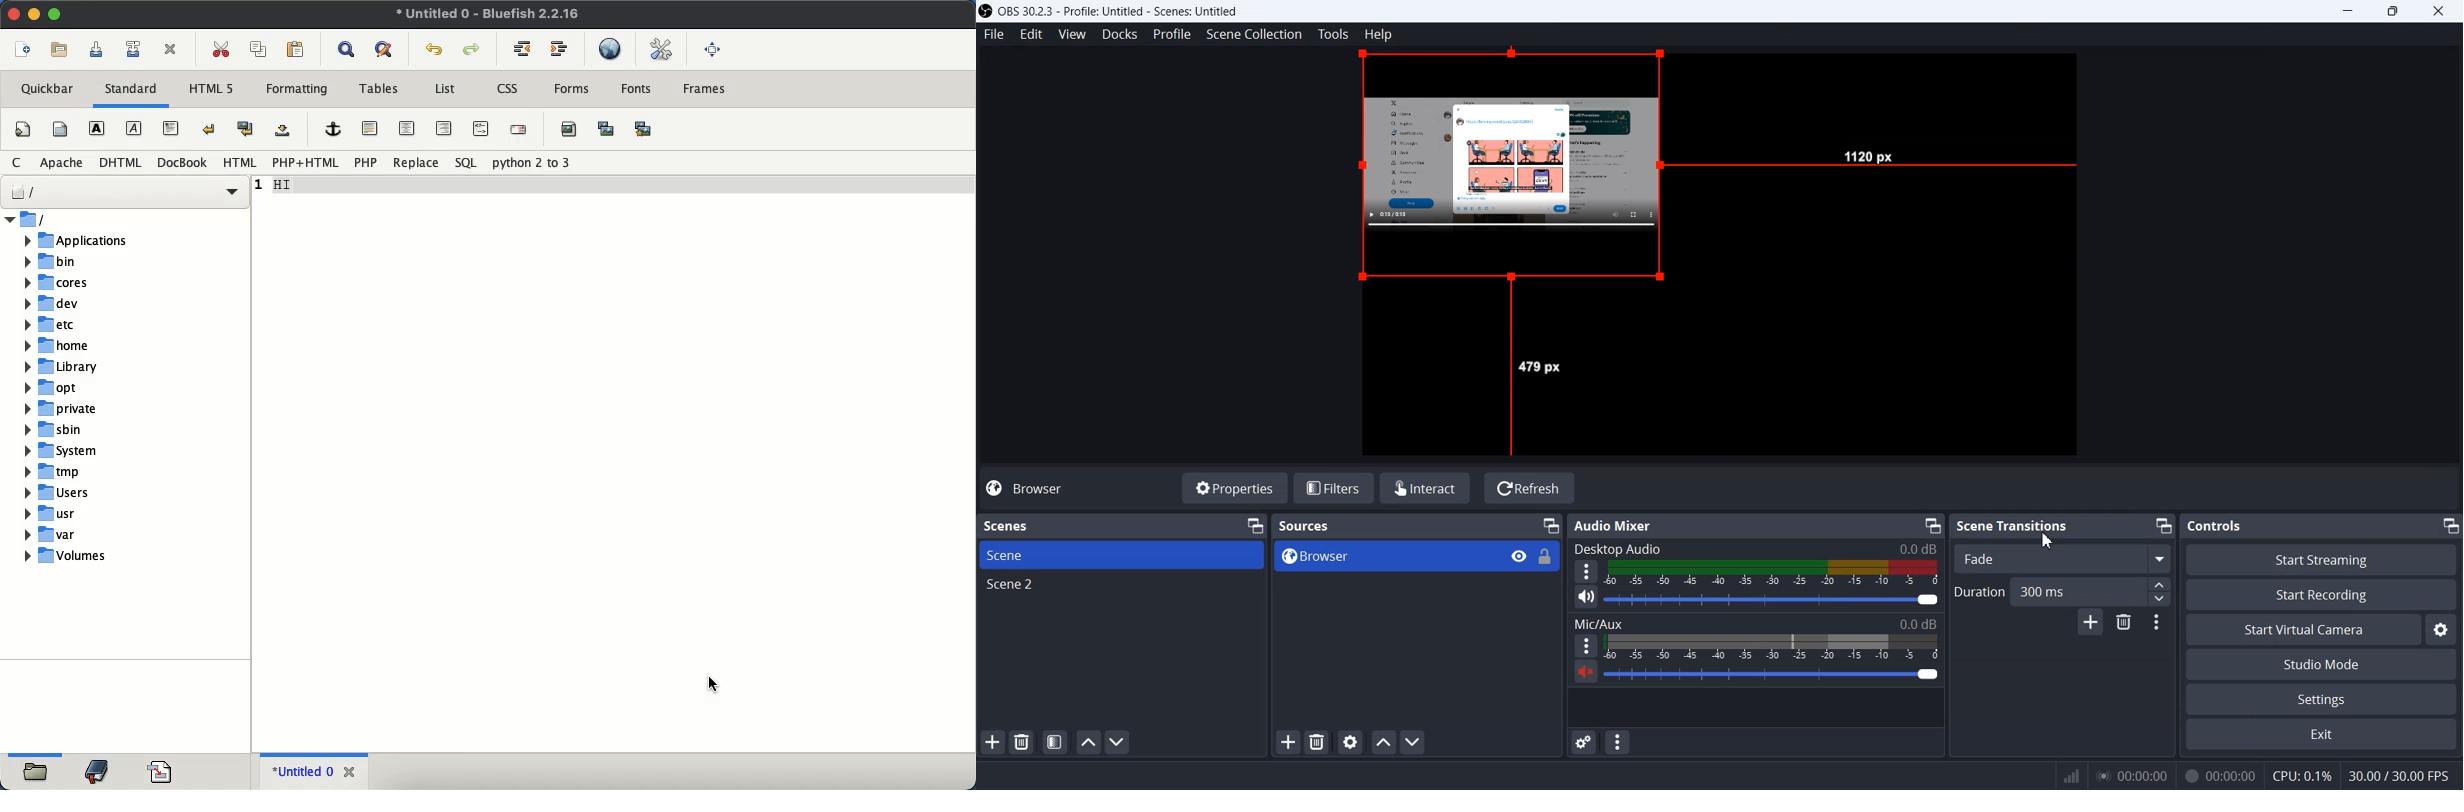 The width and height of the screenshot is (2464, 812). Describe the element at coordinates (1528, 489) in the screenshot. I see `Refresh` at that location.